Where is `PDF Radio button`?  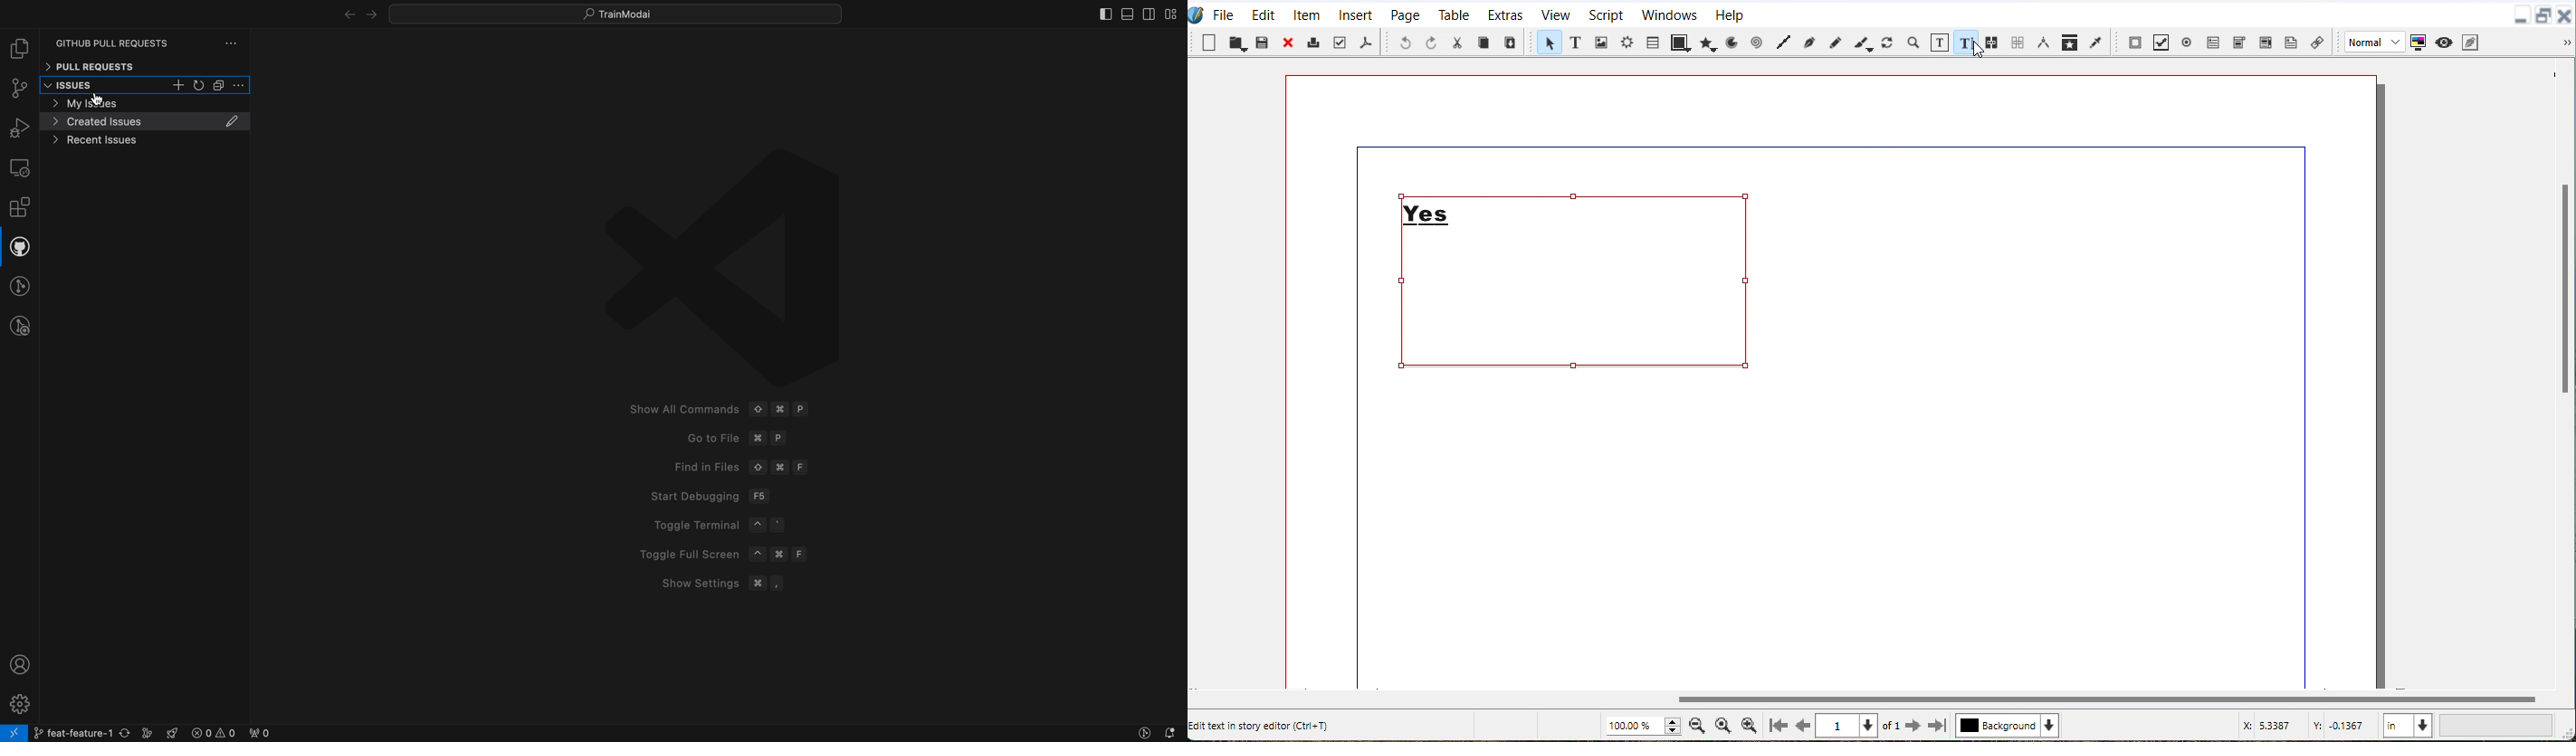
PDF Radio button is located at coordinates (2190, 40).